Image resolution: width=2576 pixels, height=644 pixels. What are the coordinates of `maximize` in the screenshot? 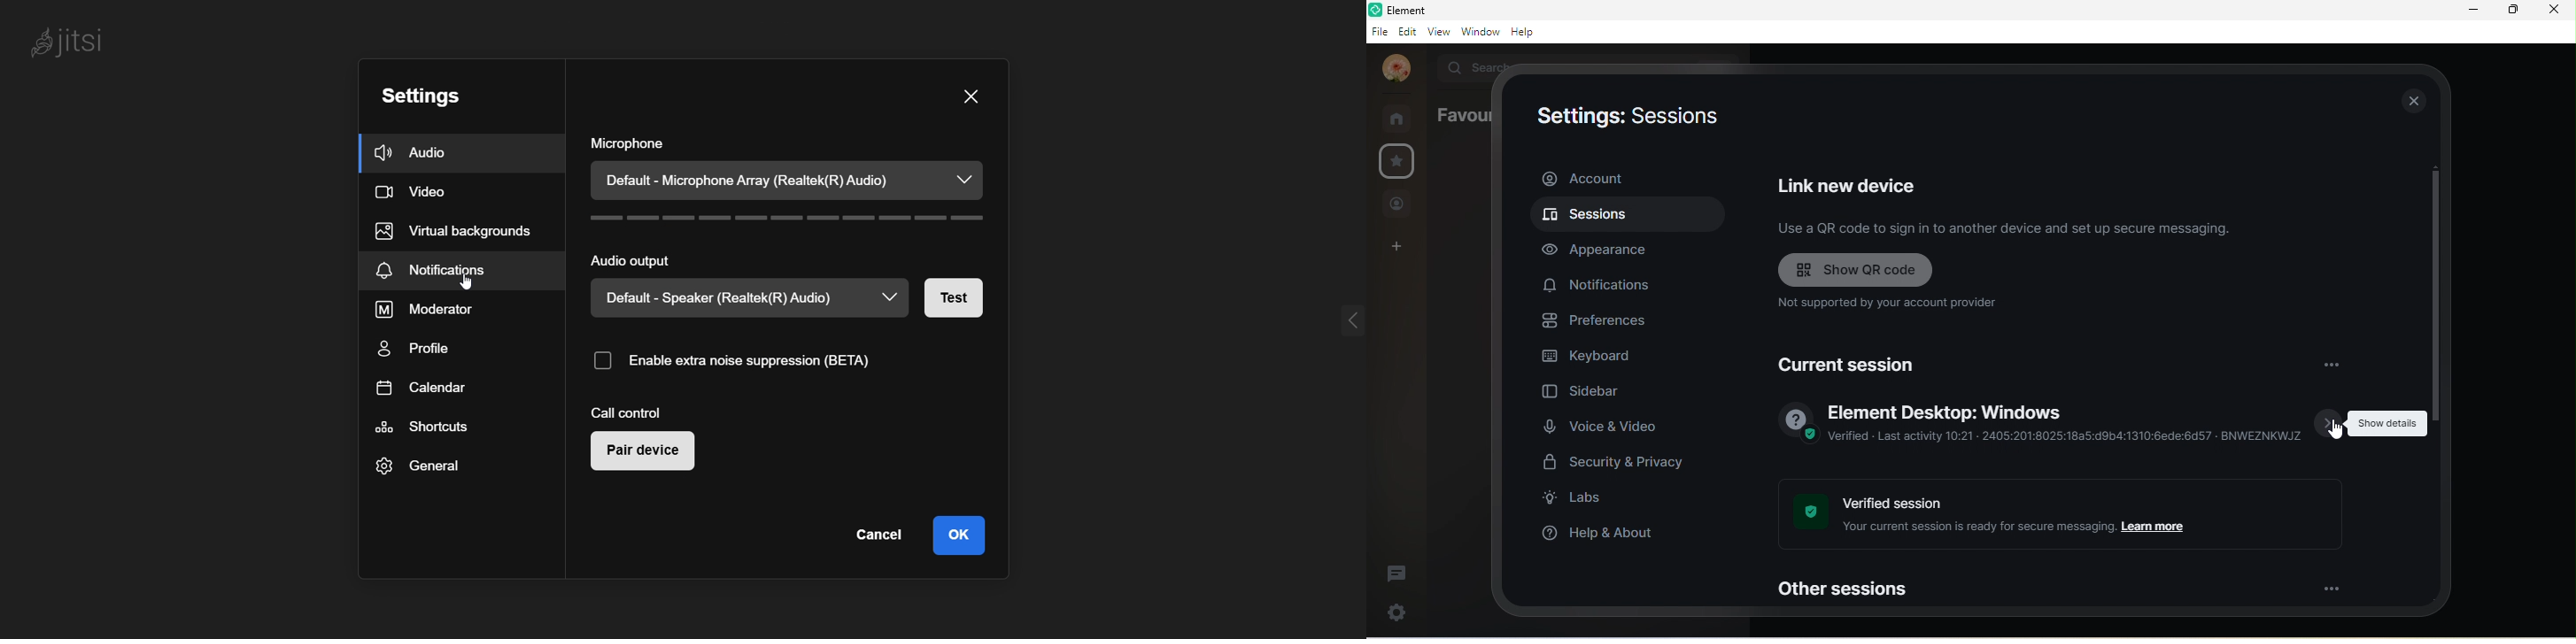 It's located at (2511, 9).